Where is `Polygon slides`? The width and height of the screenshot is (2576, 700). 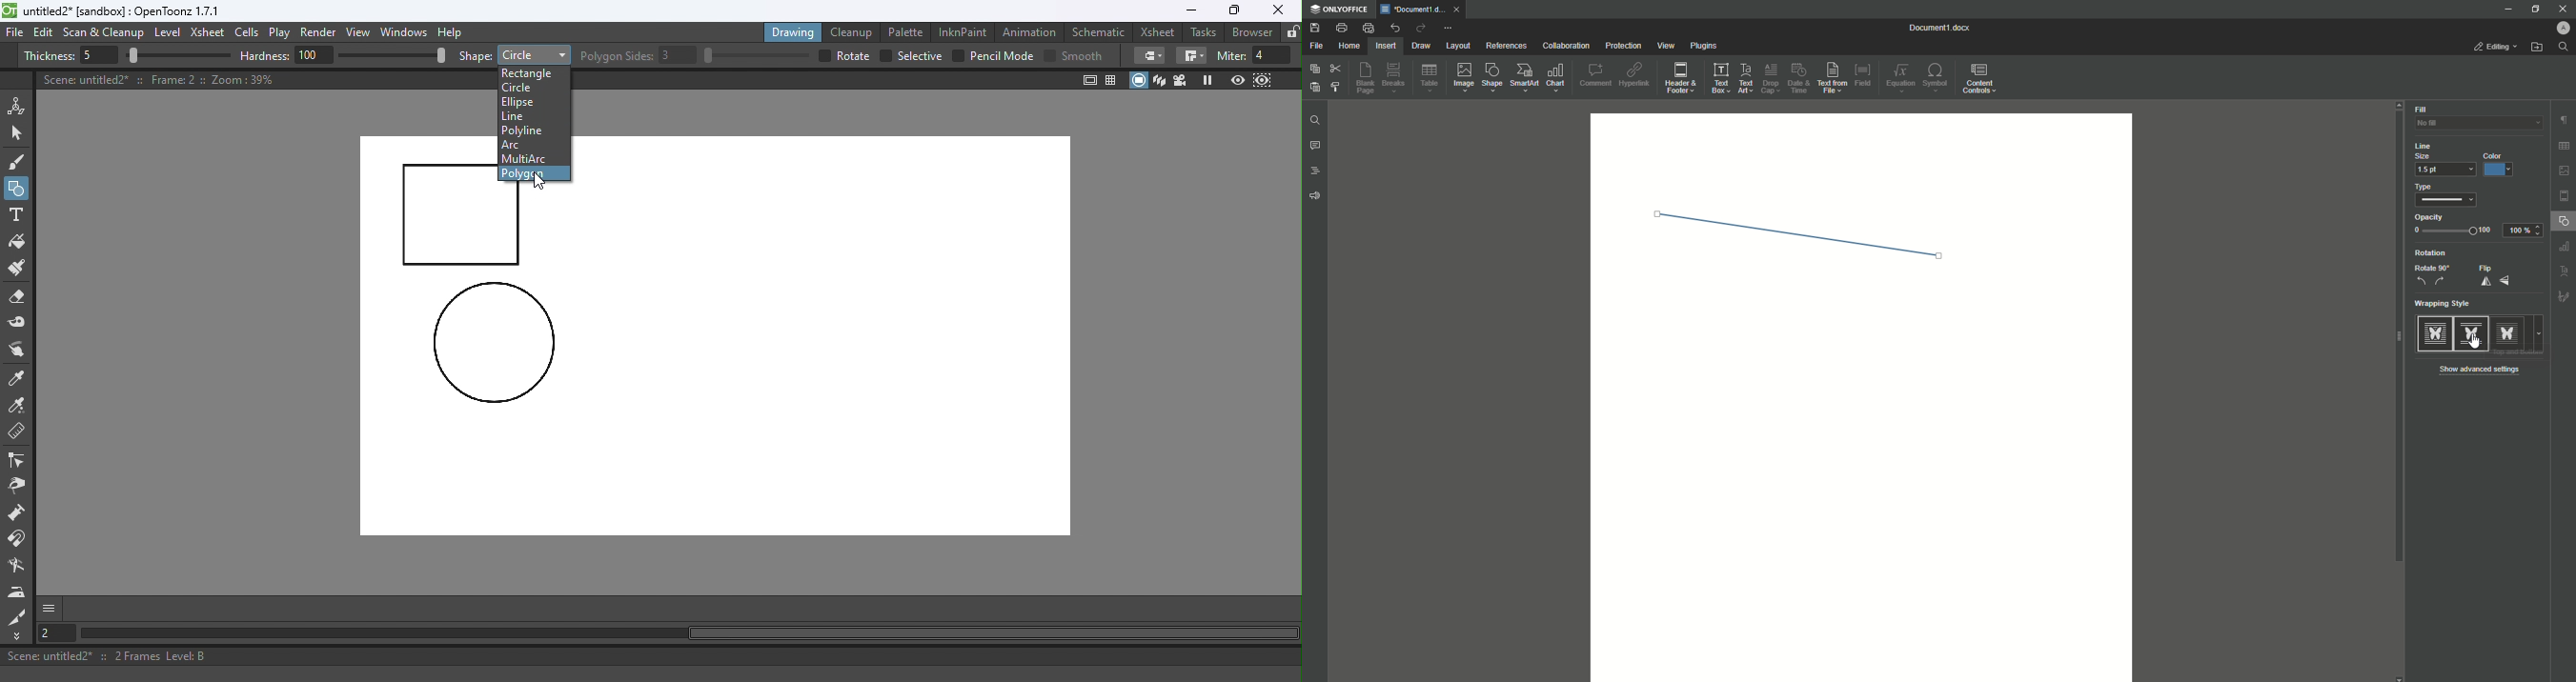 Polygon slides is located at coordinates (617, 56).